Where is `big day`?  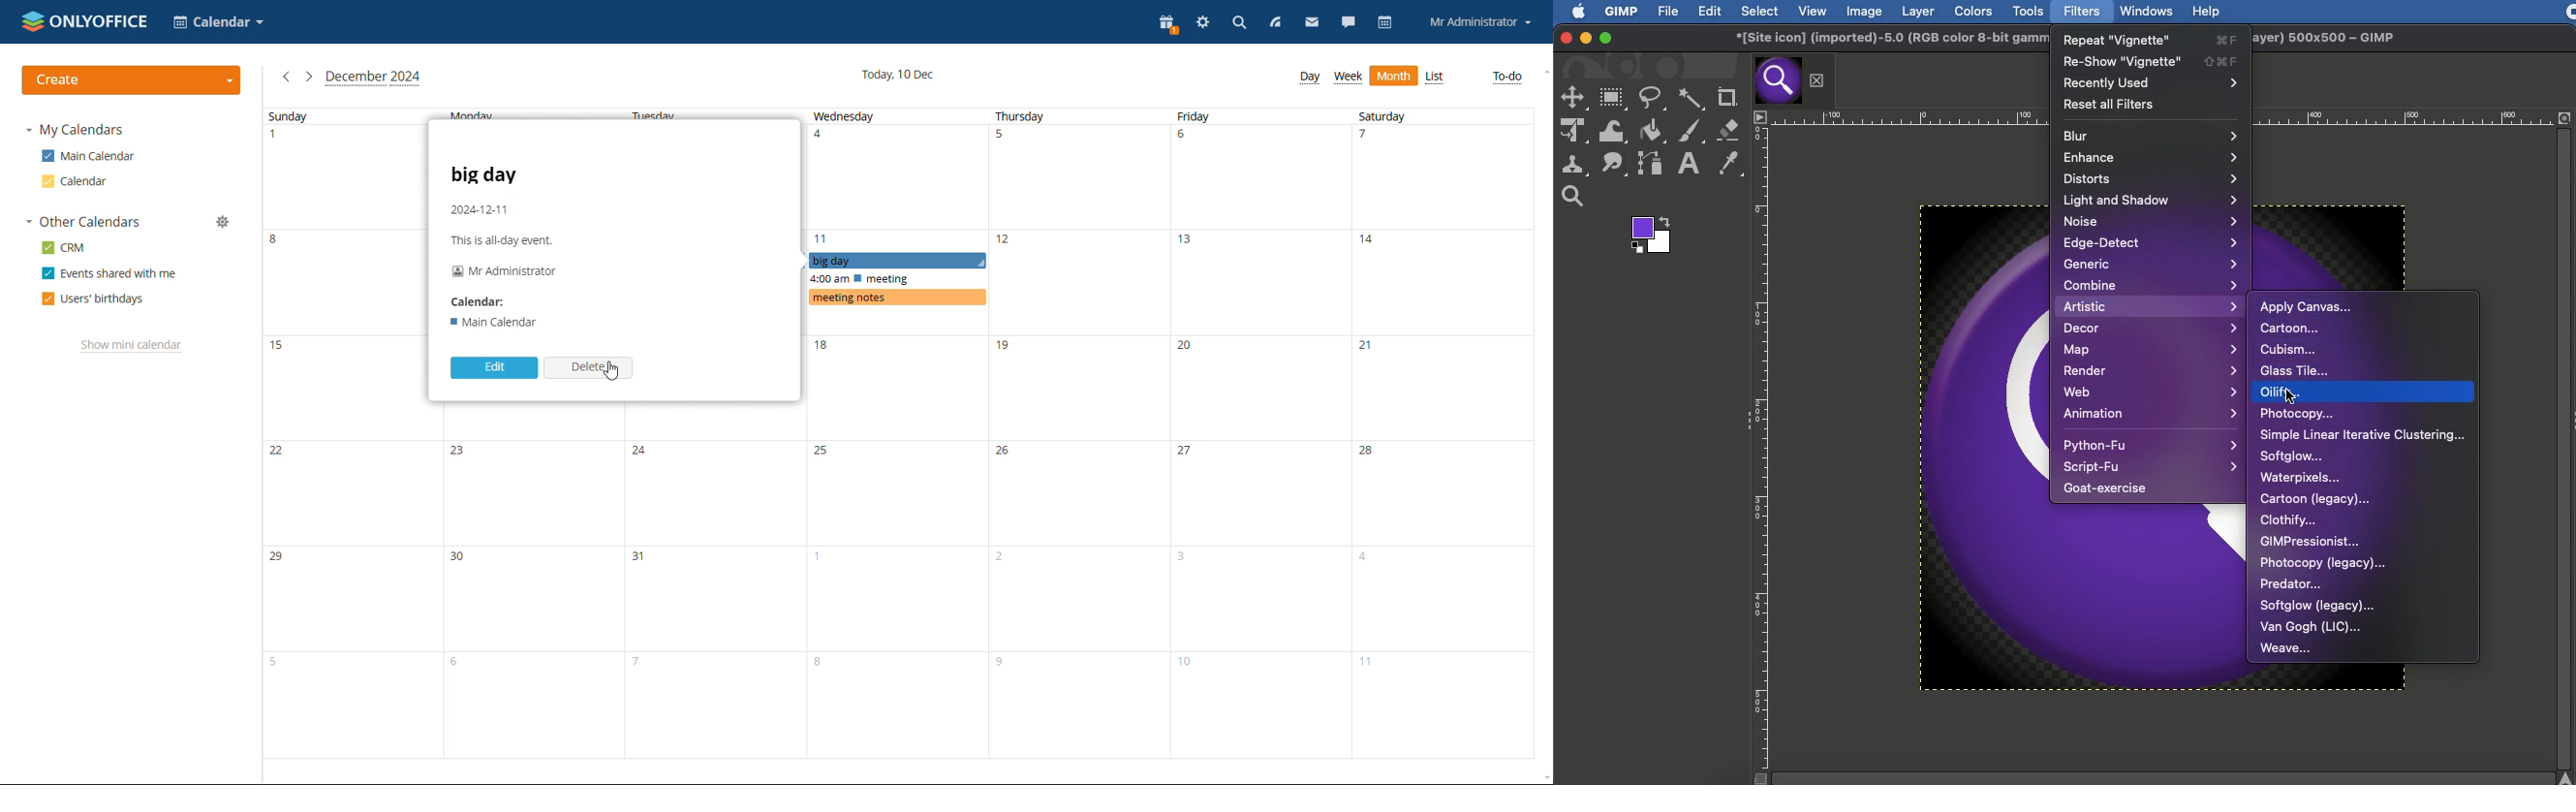
big day is located at coordinates (484, 176).